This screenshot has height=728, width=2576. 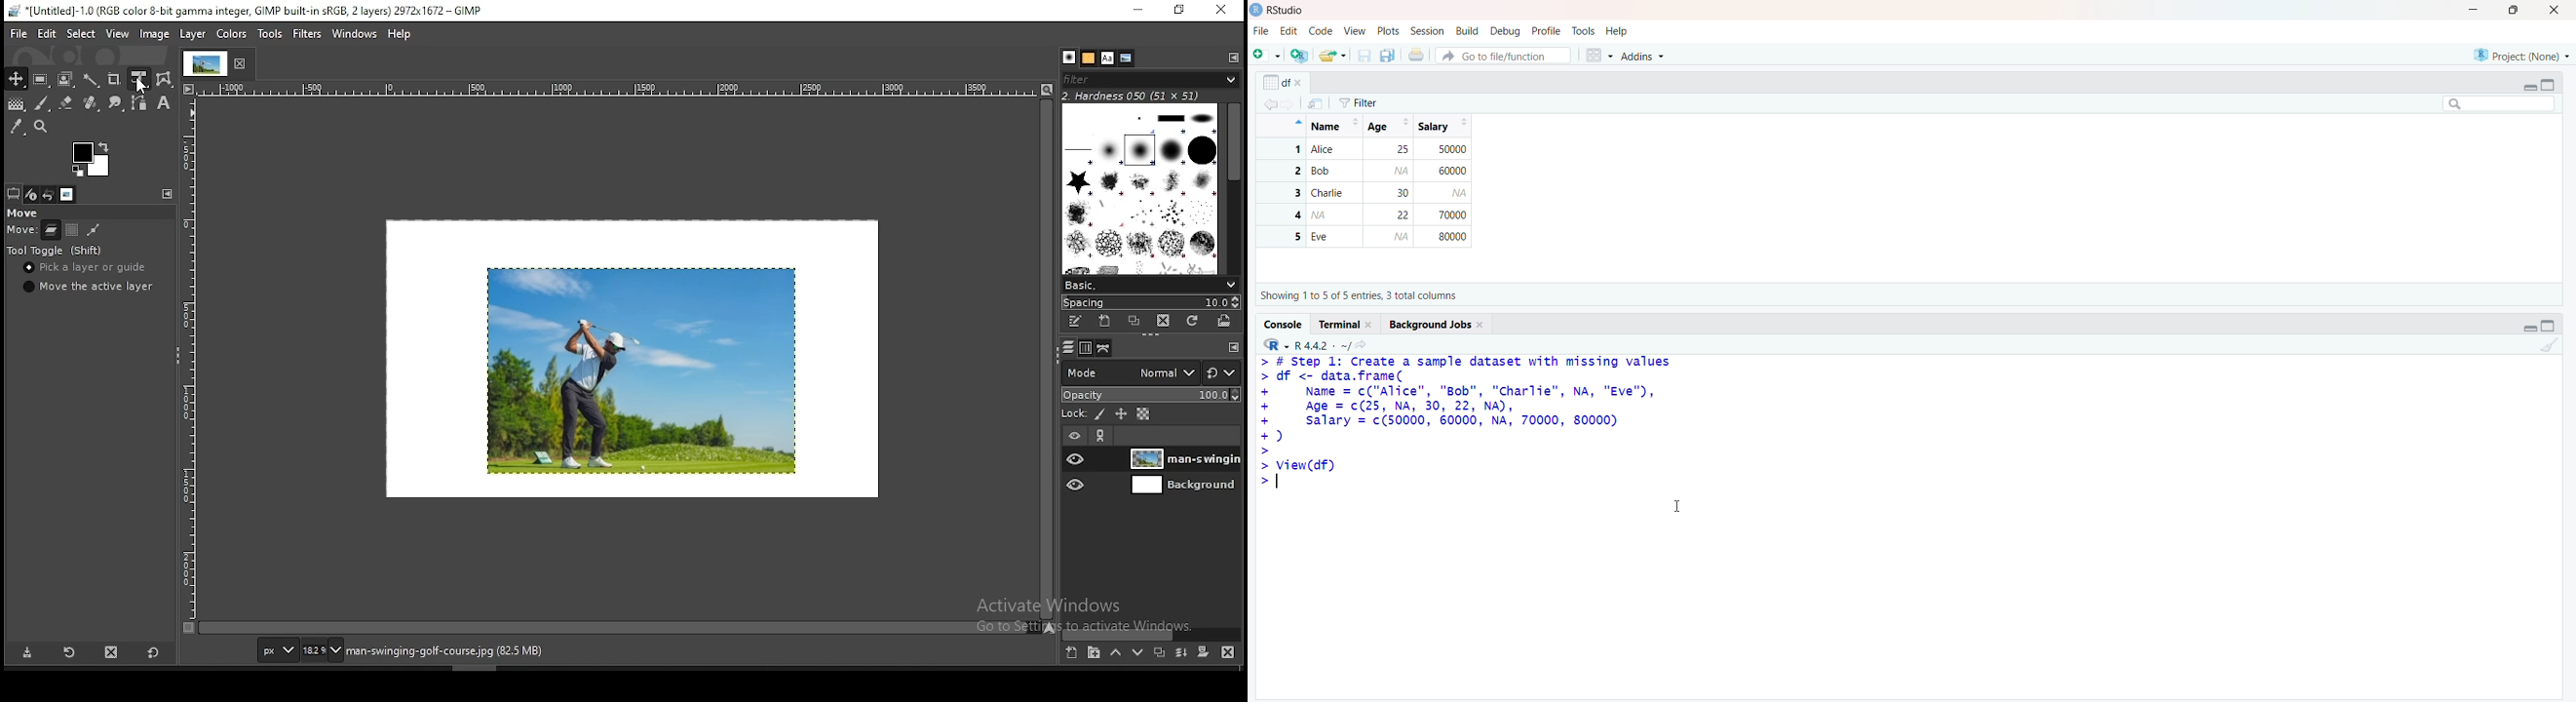 I want to click on View the current working directory, so click(x=1363, y=344).